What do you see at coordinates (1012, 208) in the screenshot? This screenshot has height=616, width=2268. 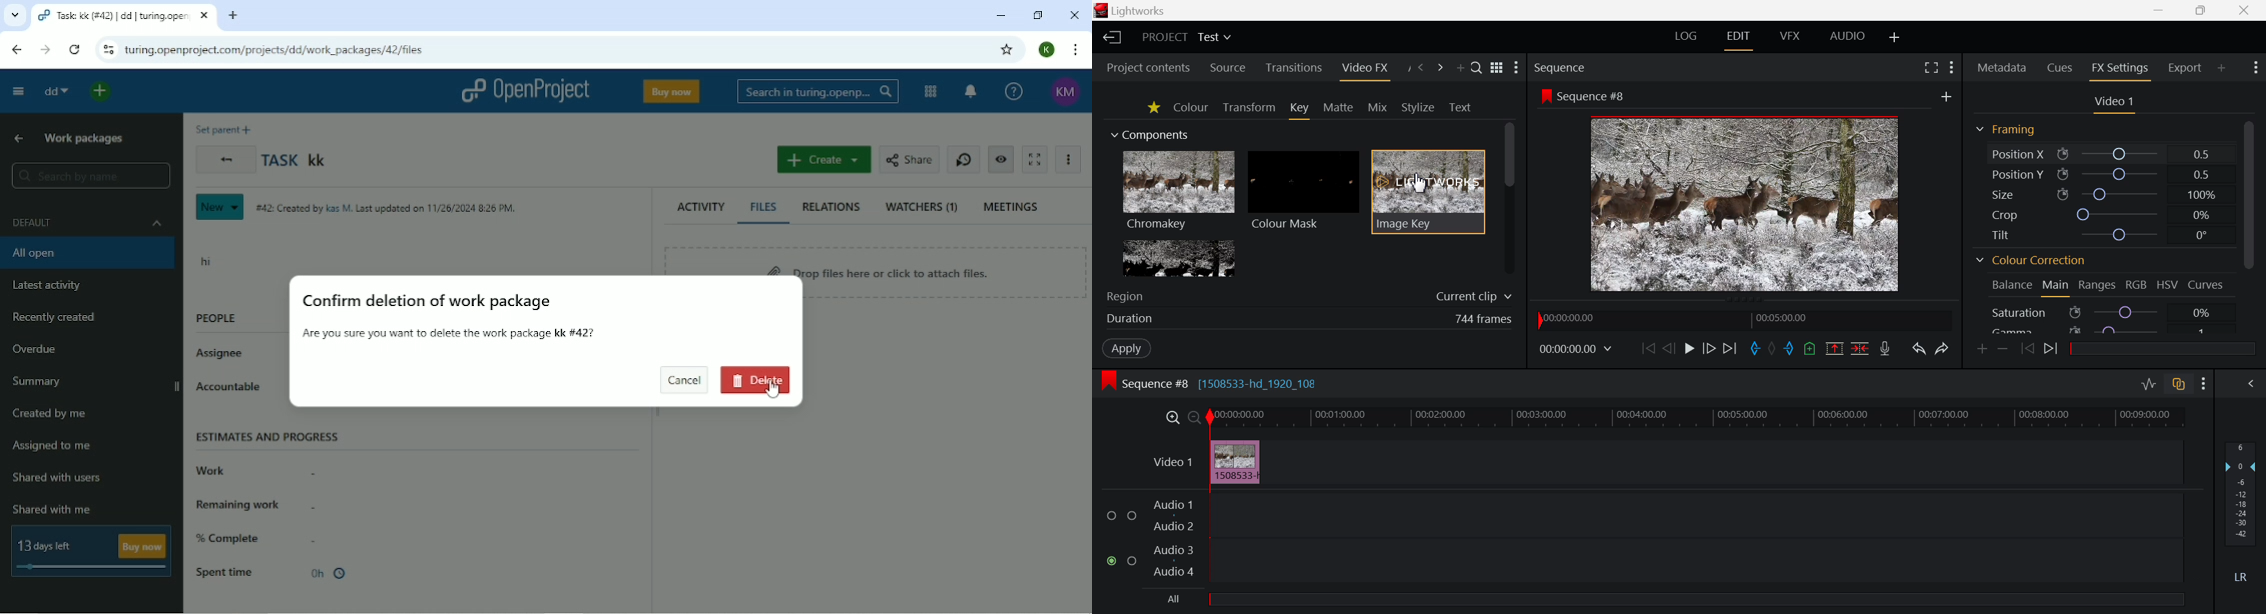 I see `Meetings` at bounding box center [1012, 208].